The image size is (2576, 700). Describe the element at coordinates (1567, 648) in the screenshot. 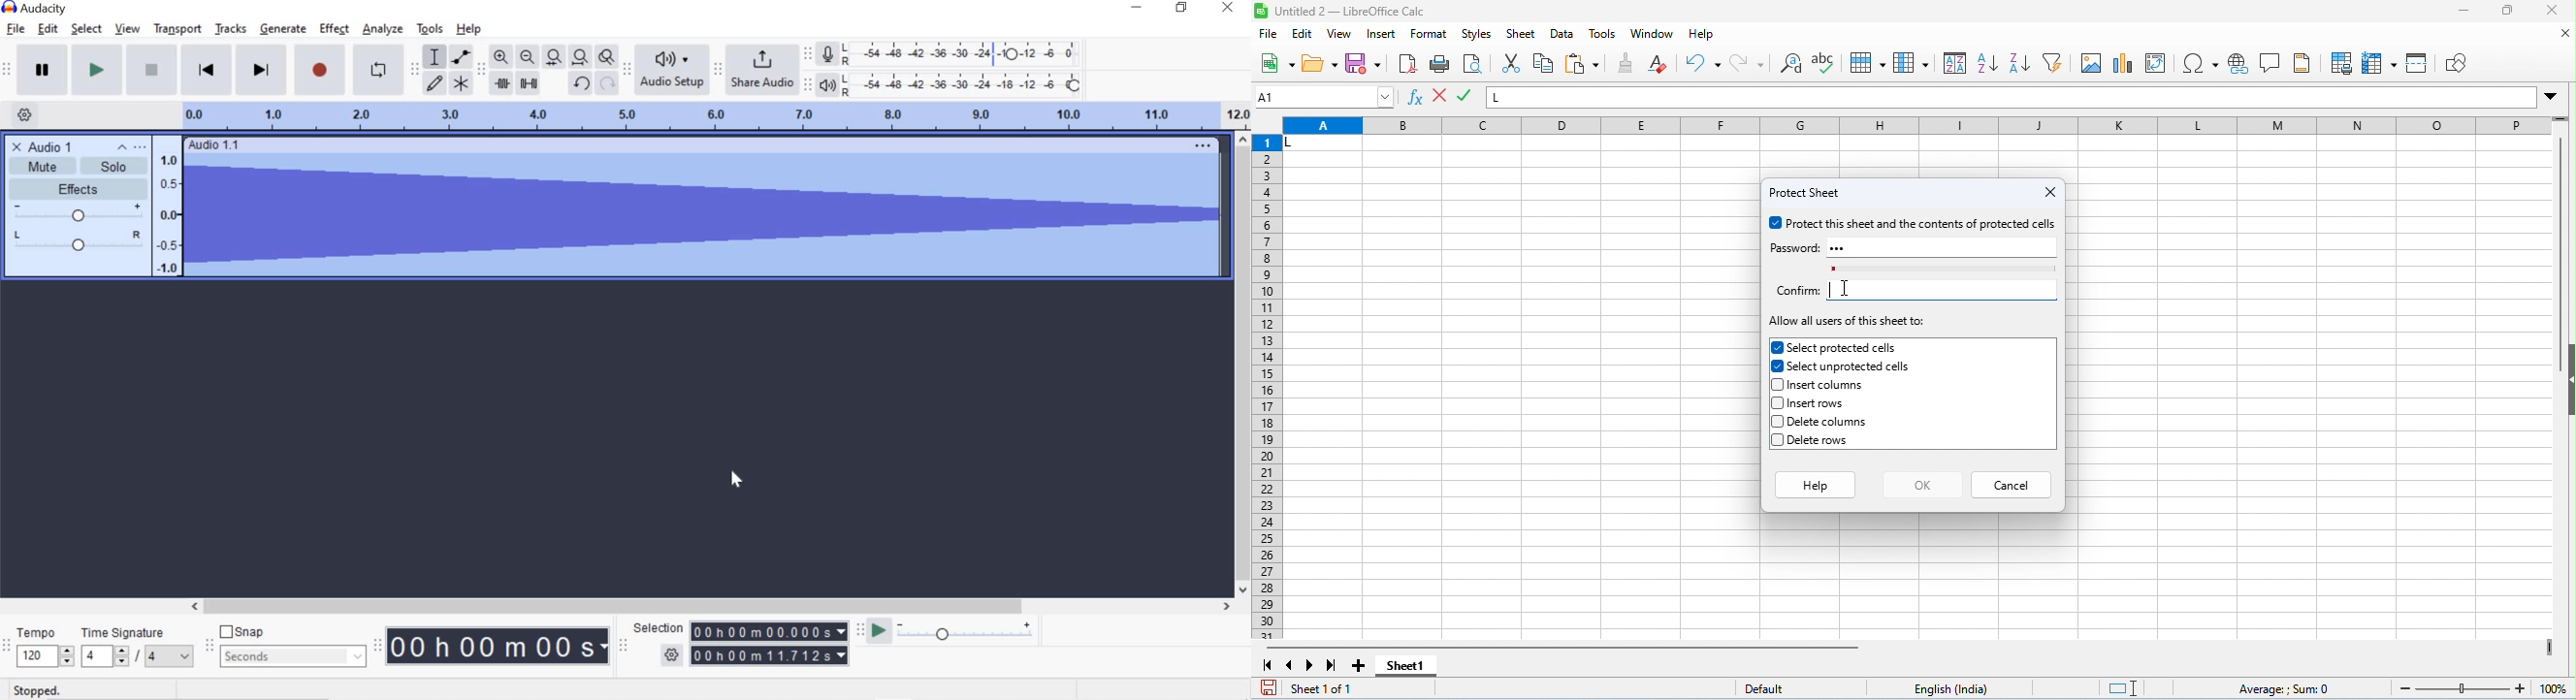

I see `horizontal scroll bar` at that location.